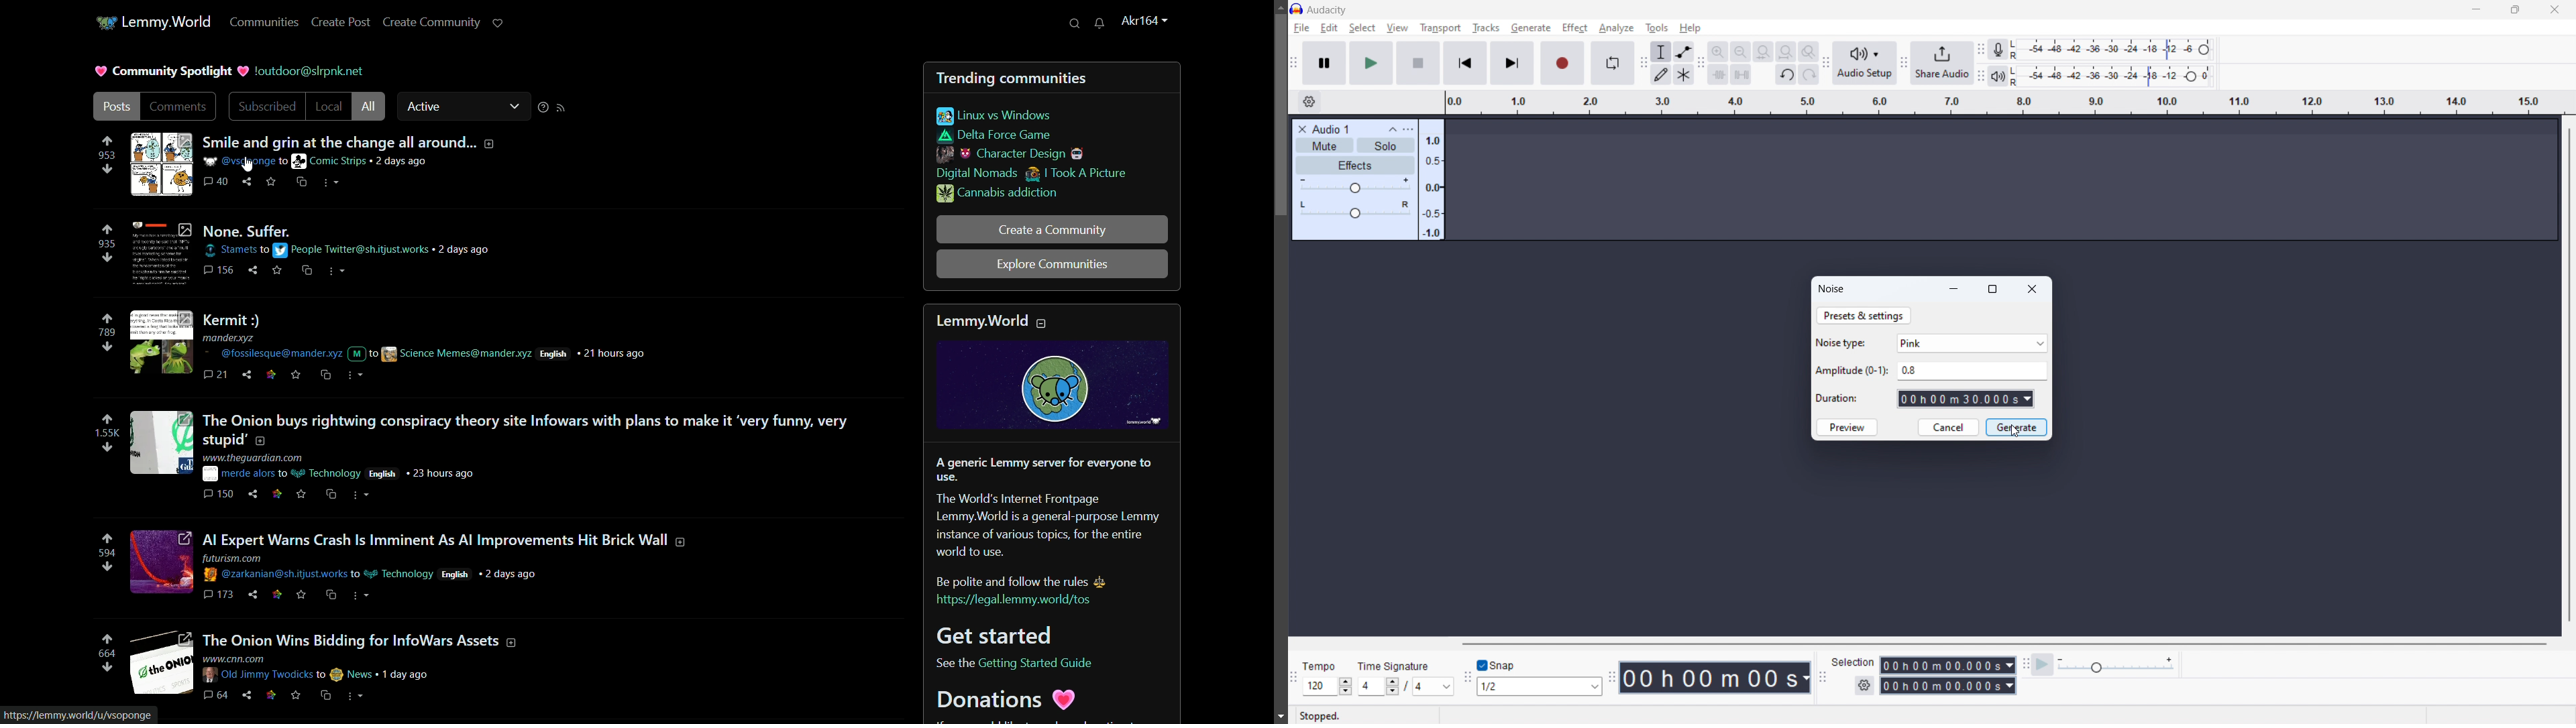 The height and width of the screenshot is (728, 2576). What do you see at coordinates (1662, 74) in the screenshot?
I see `draw tool` at bounding box center [1662, 74].